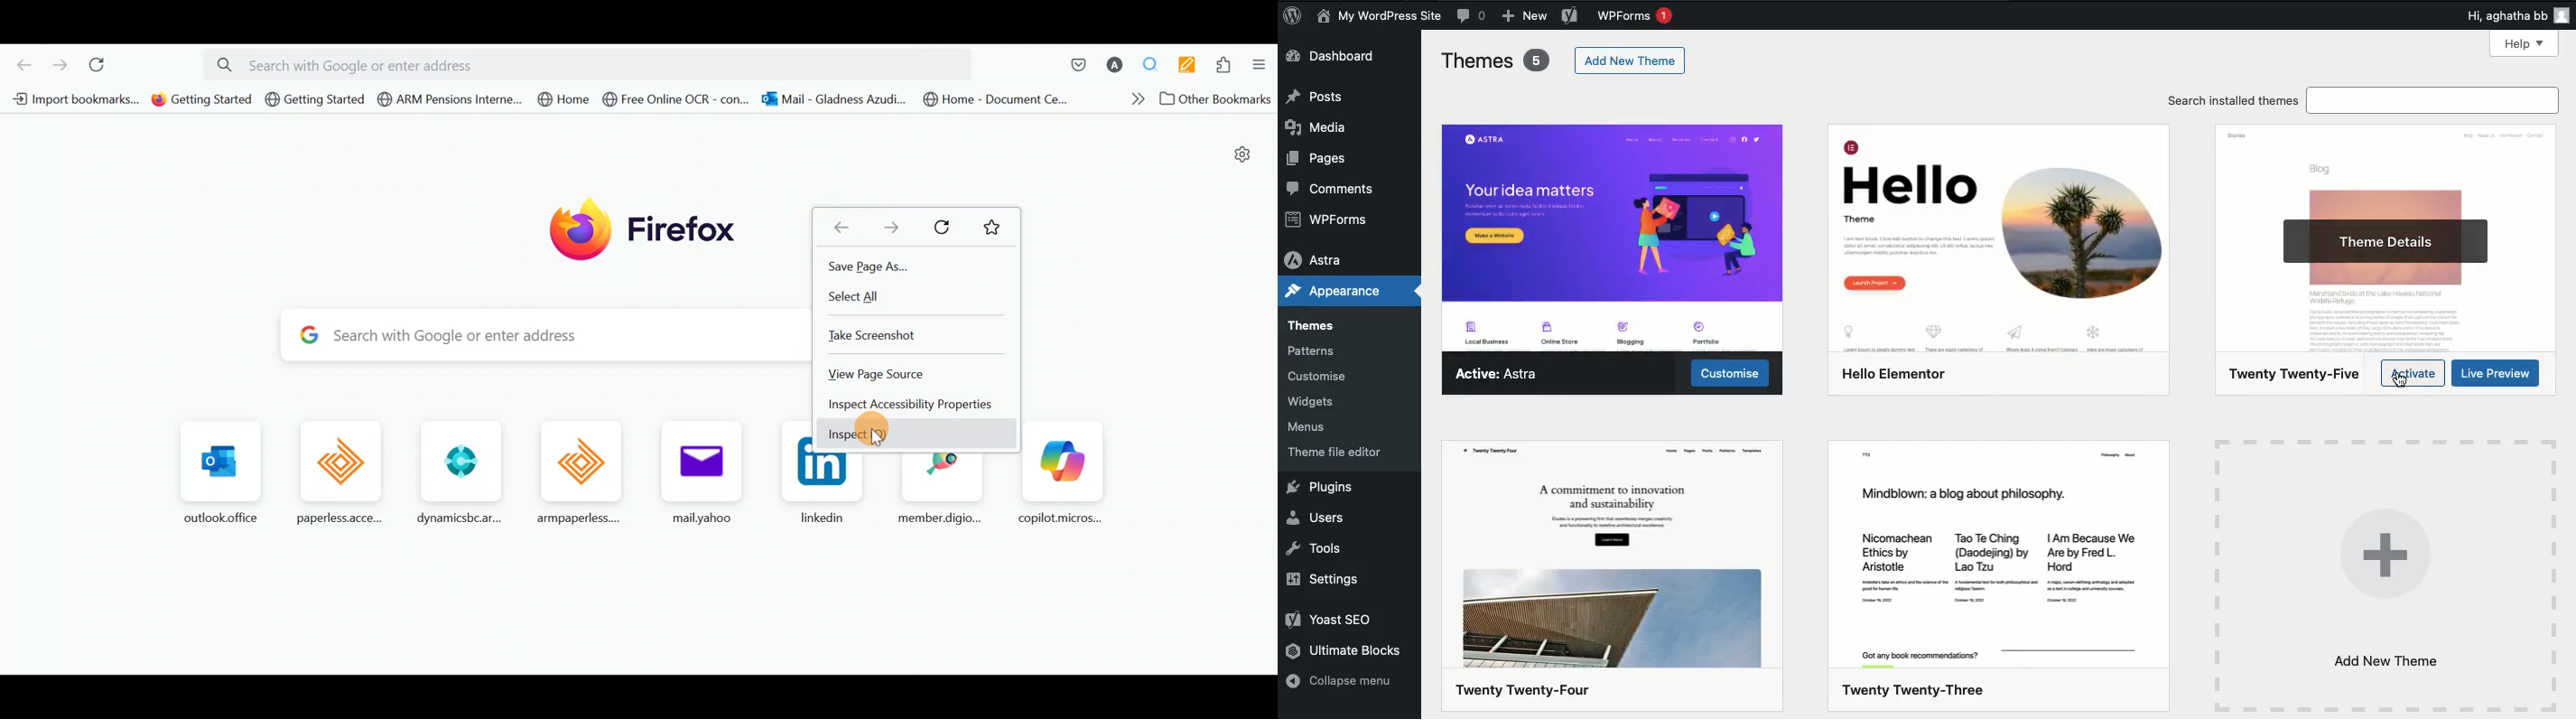 This screenshot has height=728, width=2576. Describe the element at coordinates (1522, 16) in the screenshot. I see `New` at that location.